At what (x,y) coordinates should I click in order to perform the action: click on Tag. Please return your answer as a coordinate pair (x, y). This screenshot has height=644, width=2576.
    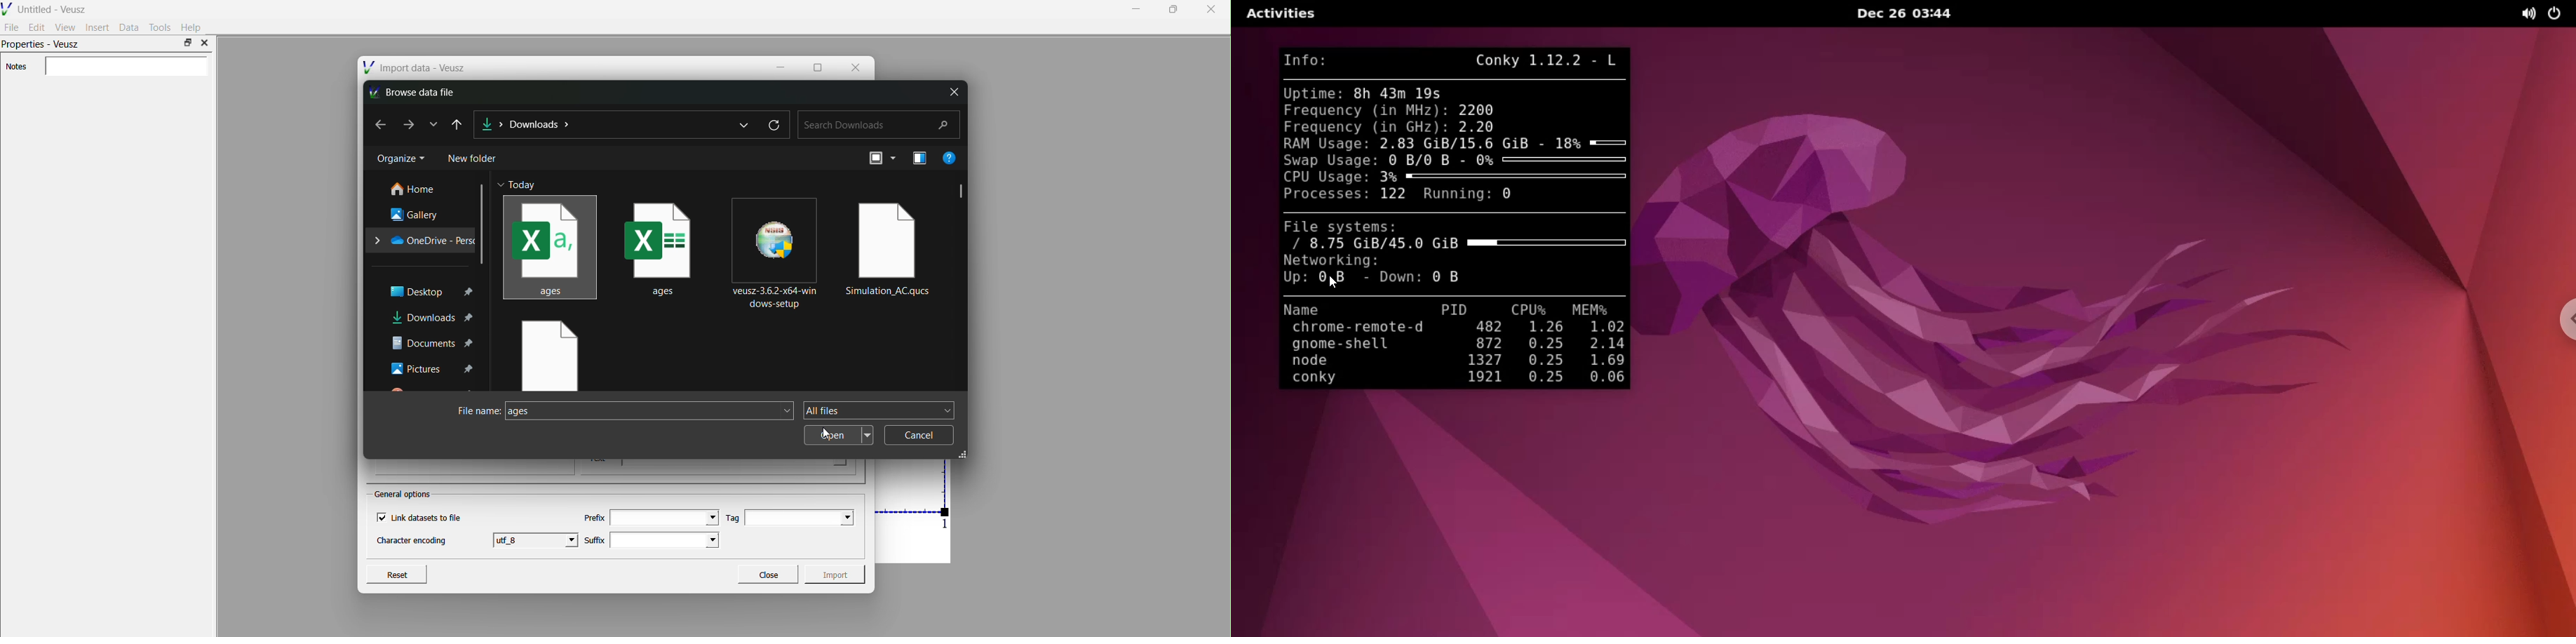
    Looking at the image, I should click on (734, 518).